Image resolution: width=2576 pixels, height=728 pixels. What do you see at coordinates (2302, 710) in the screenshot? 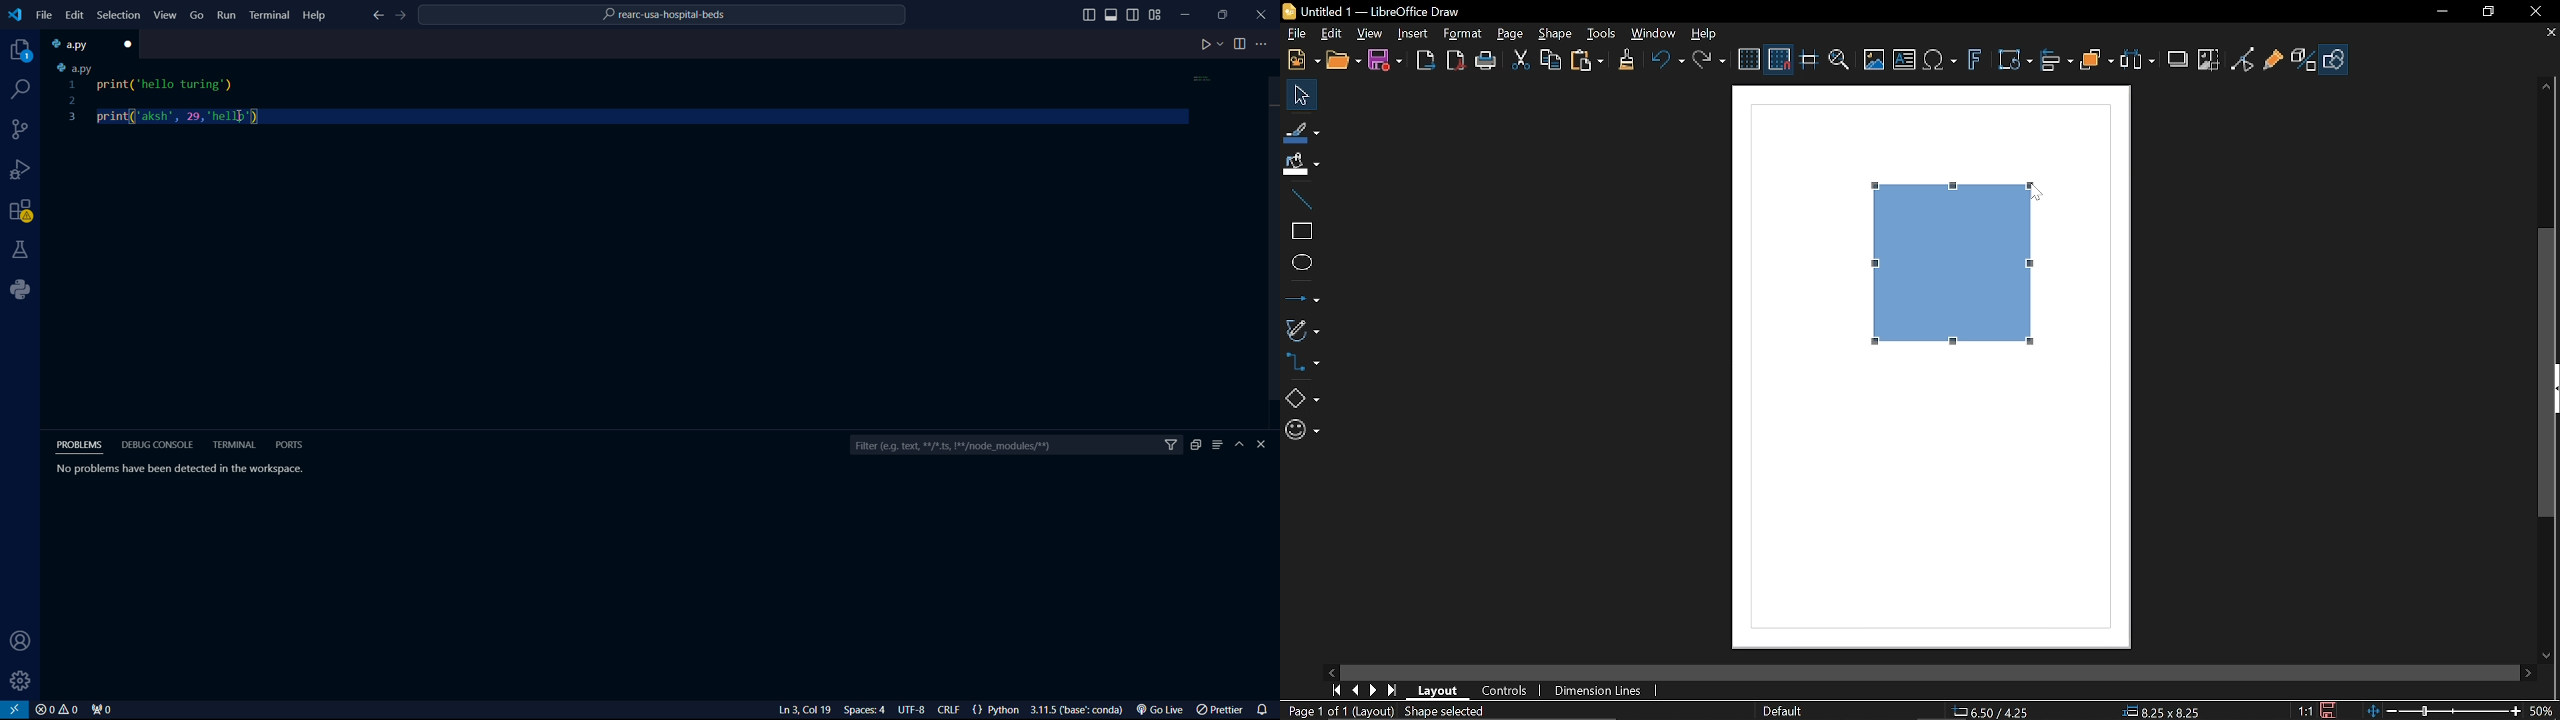
I see `1:1 (Scaling factor)` at bounding box center [2302, 710].